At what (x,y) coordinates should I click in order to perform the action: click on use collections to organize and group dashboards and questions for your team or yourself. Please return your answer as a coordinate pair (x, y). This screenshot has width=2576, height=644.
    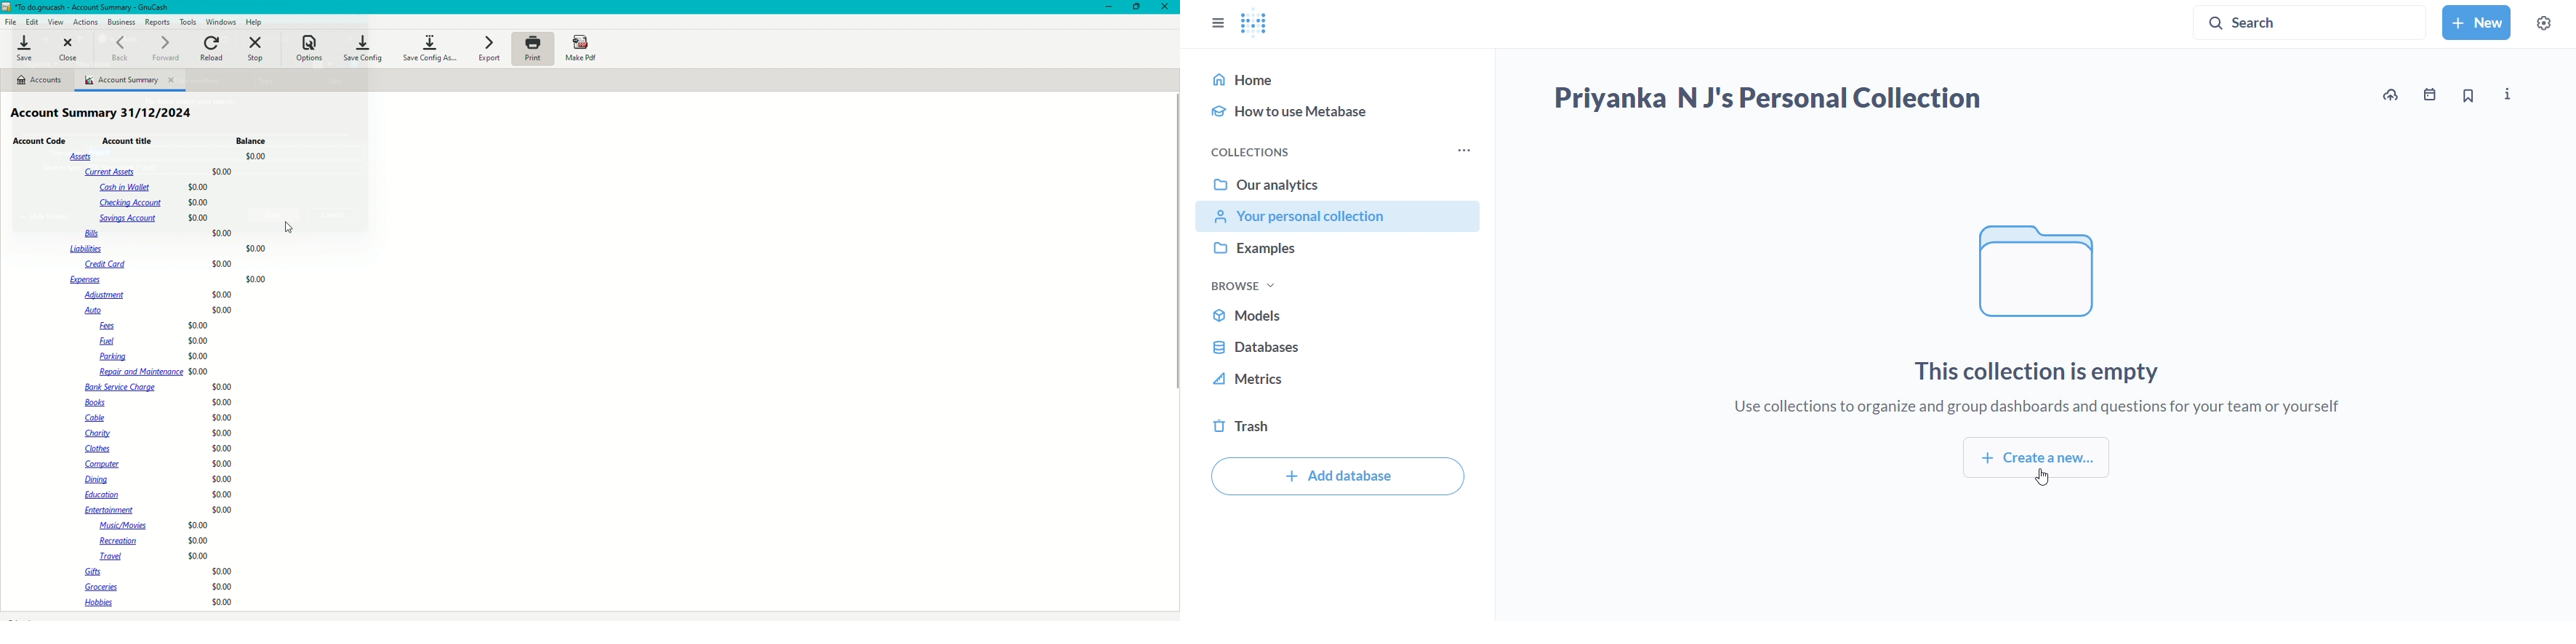
    Looking at the image, I should click on (2037, 407).